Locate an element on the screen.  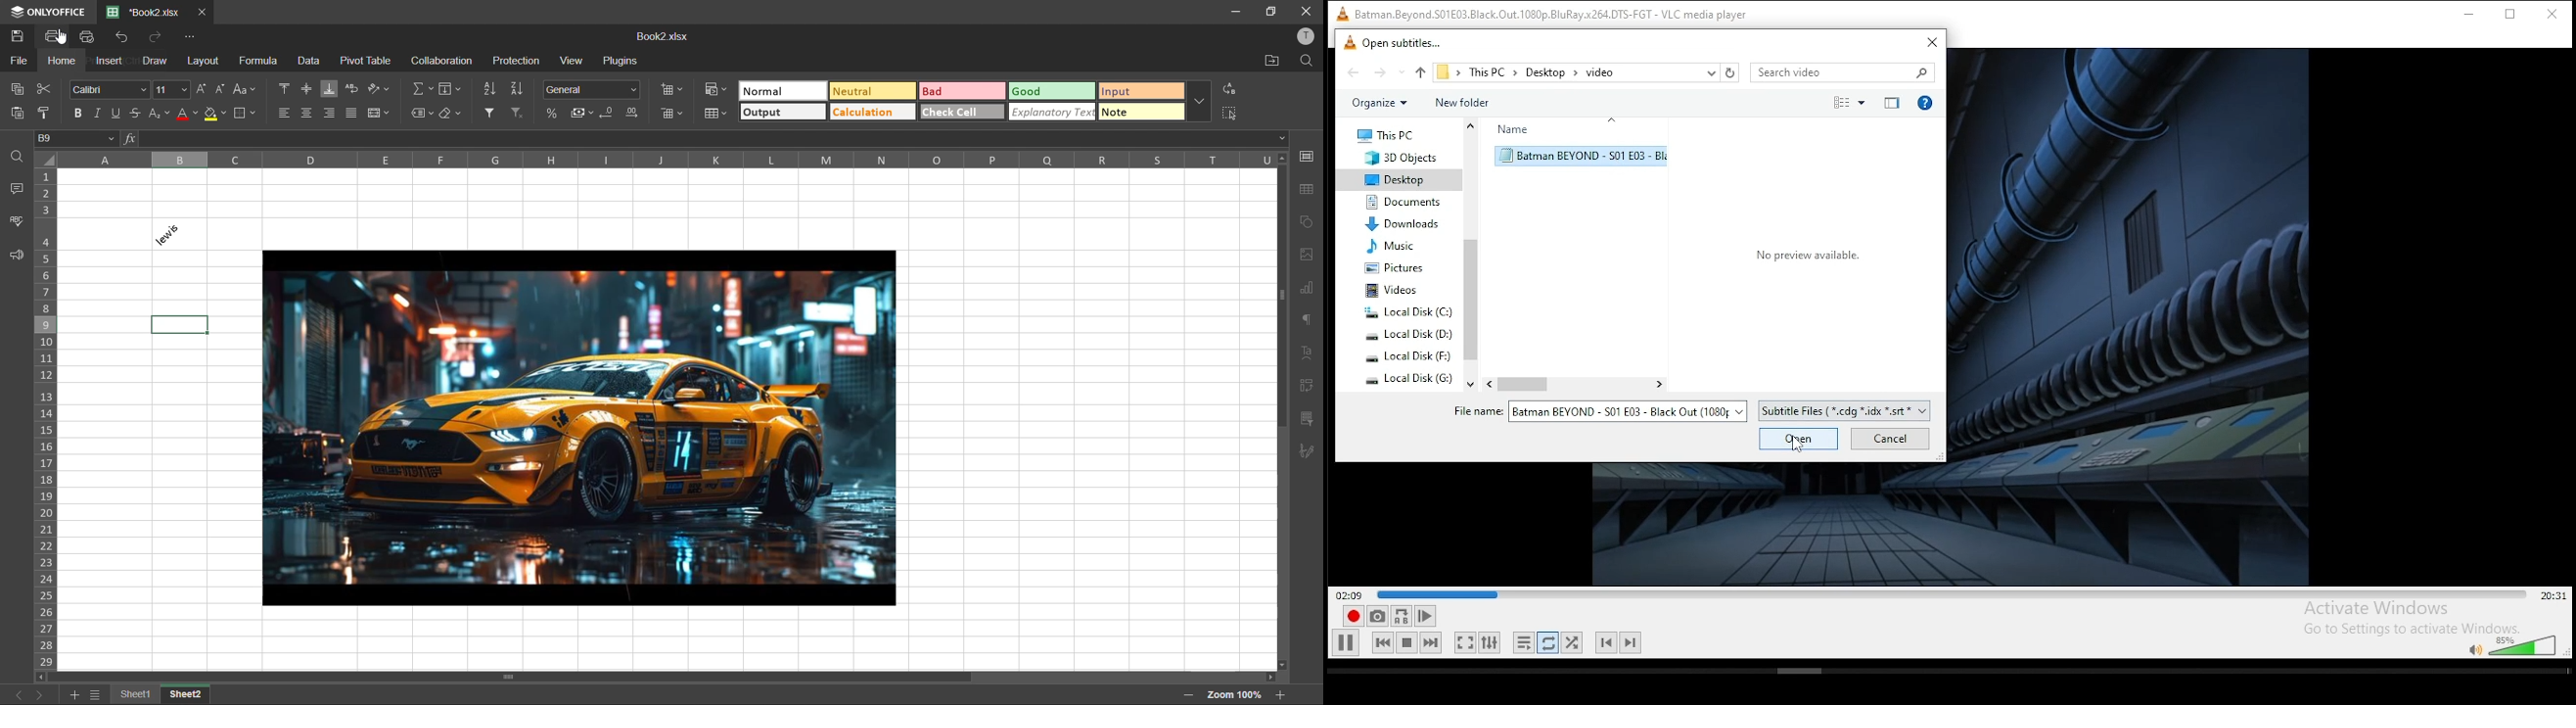
italic is located at coordinates (95, 115).